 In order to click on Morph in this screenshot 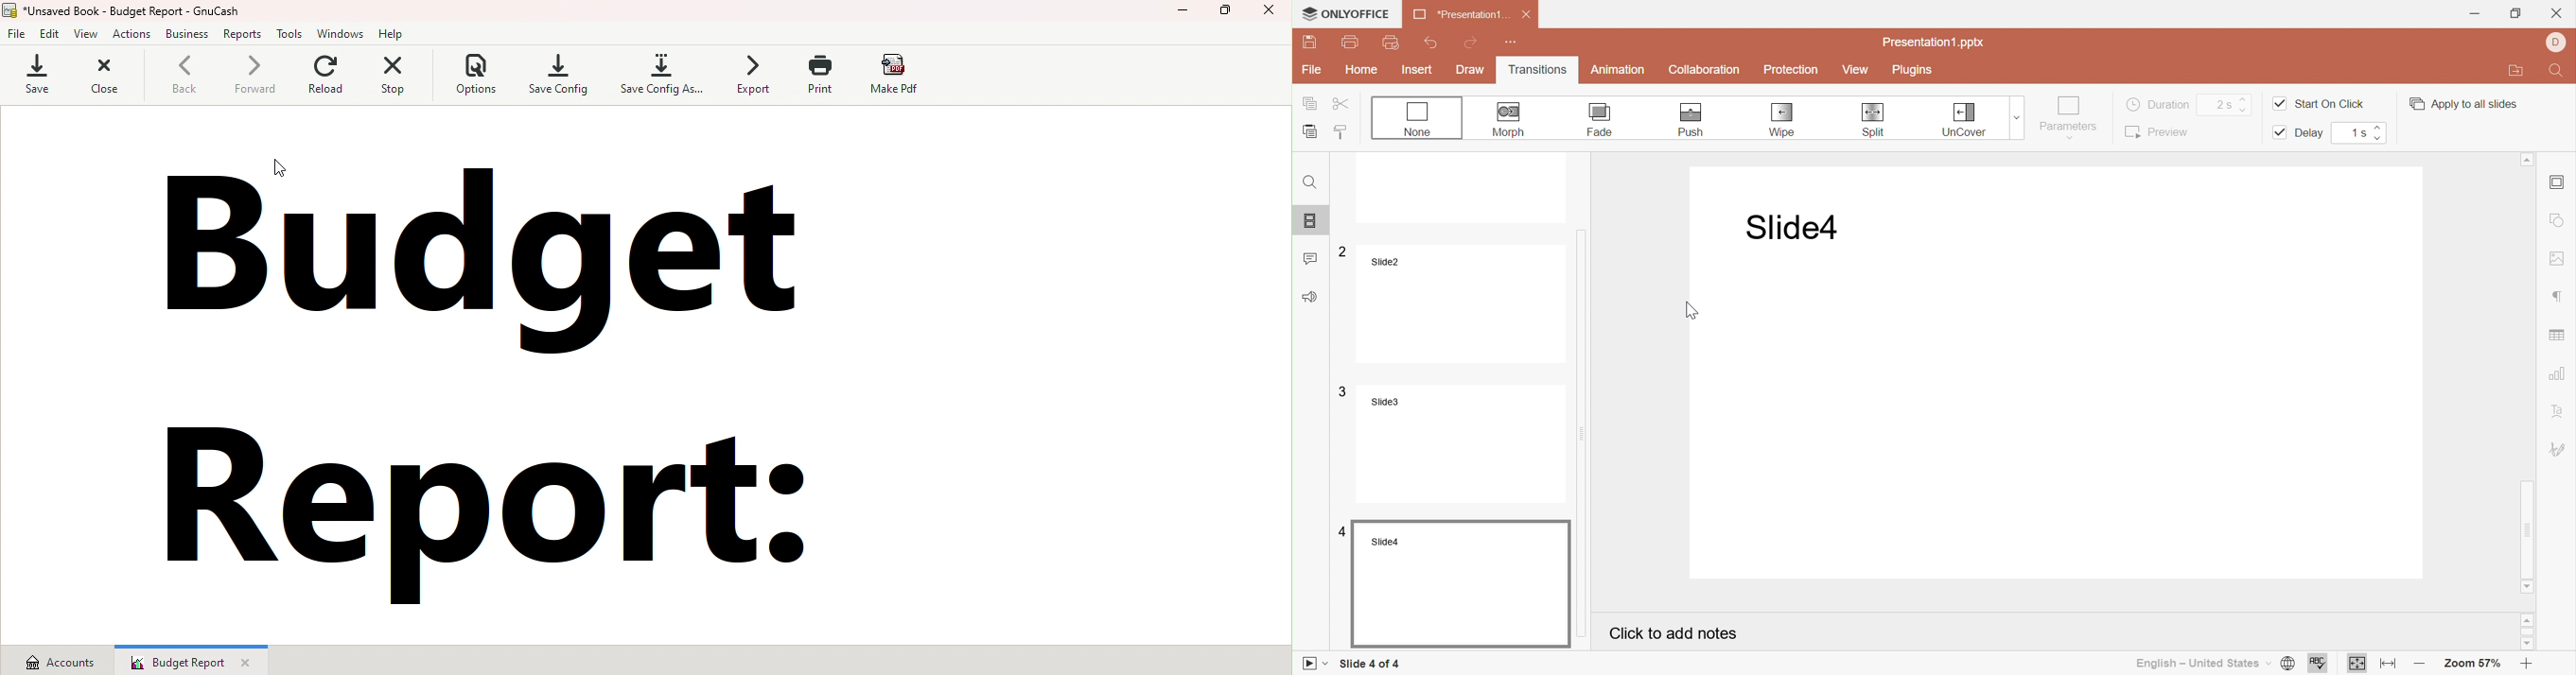, I will do `click(1507, 119)`.